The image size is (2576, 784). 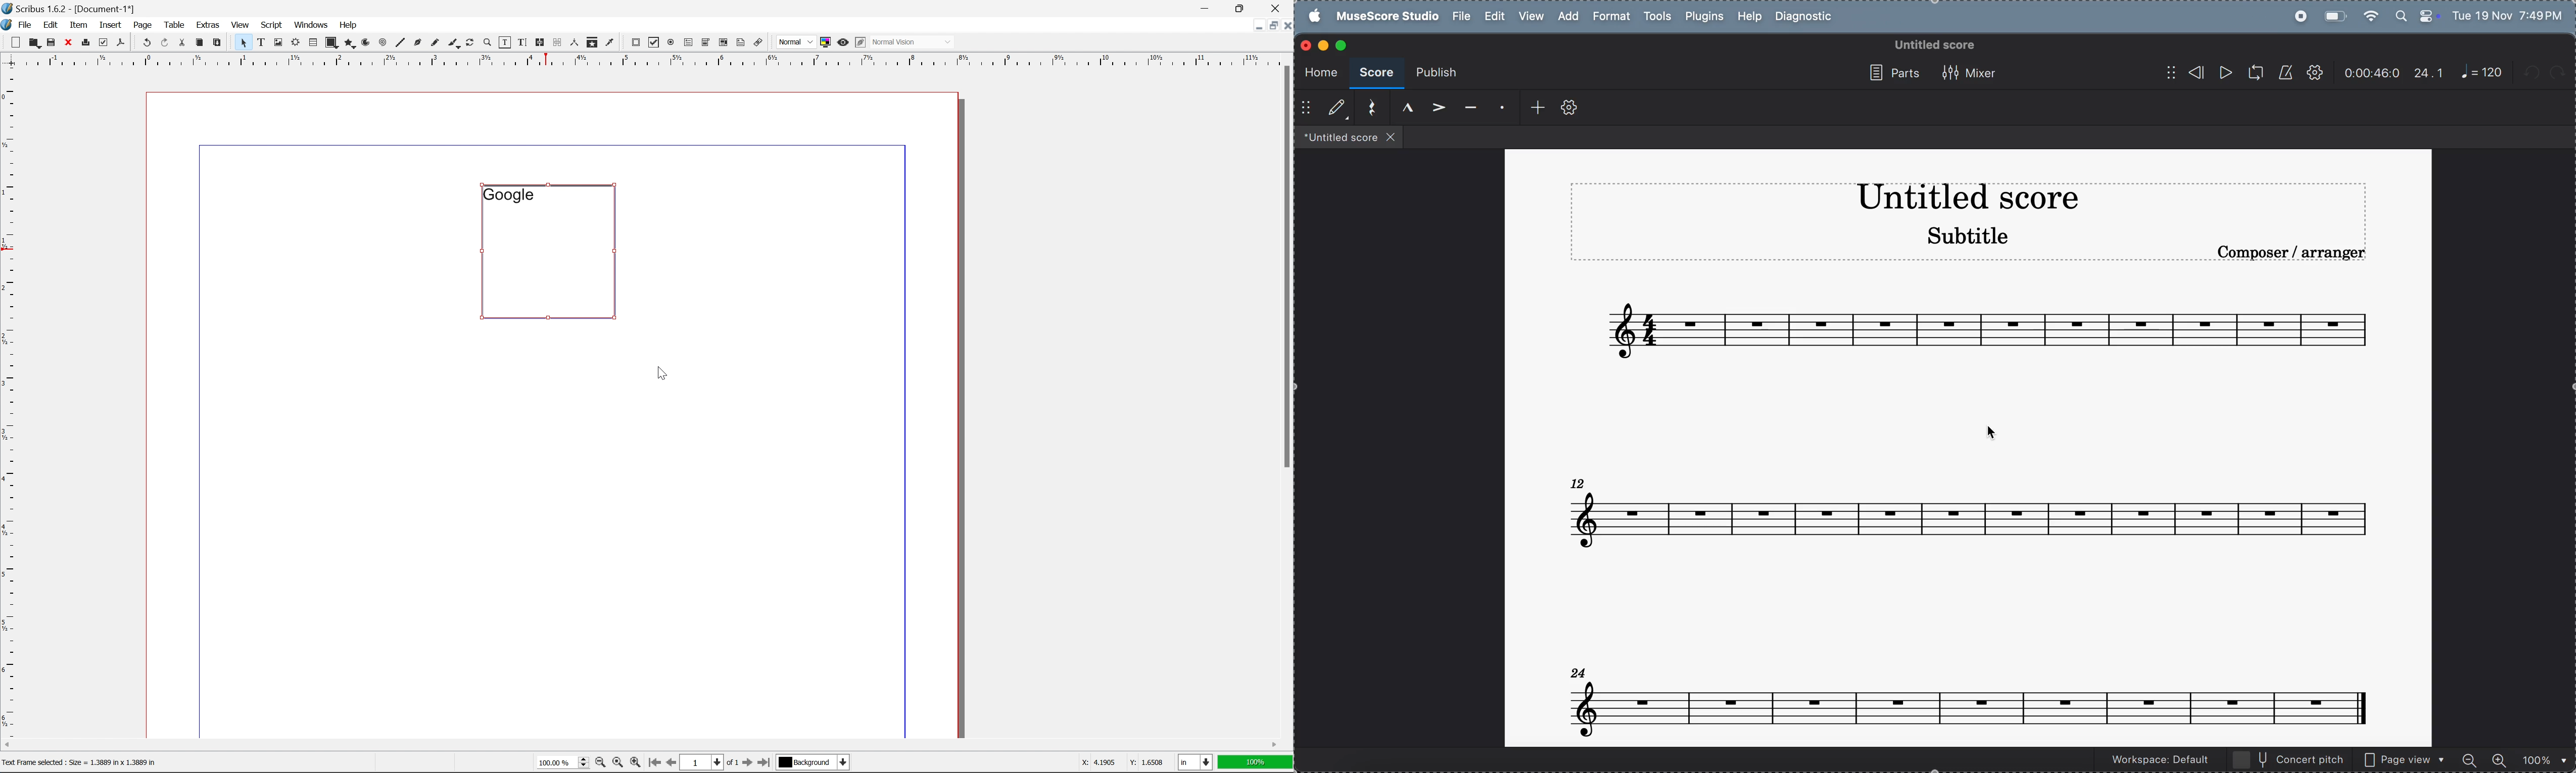 What do you see at coordinates (2290, 759) in the screenshot?
I see `concert pitch` at bounding box center [2290, 759].